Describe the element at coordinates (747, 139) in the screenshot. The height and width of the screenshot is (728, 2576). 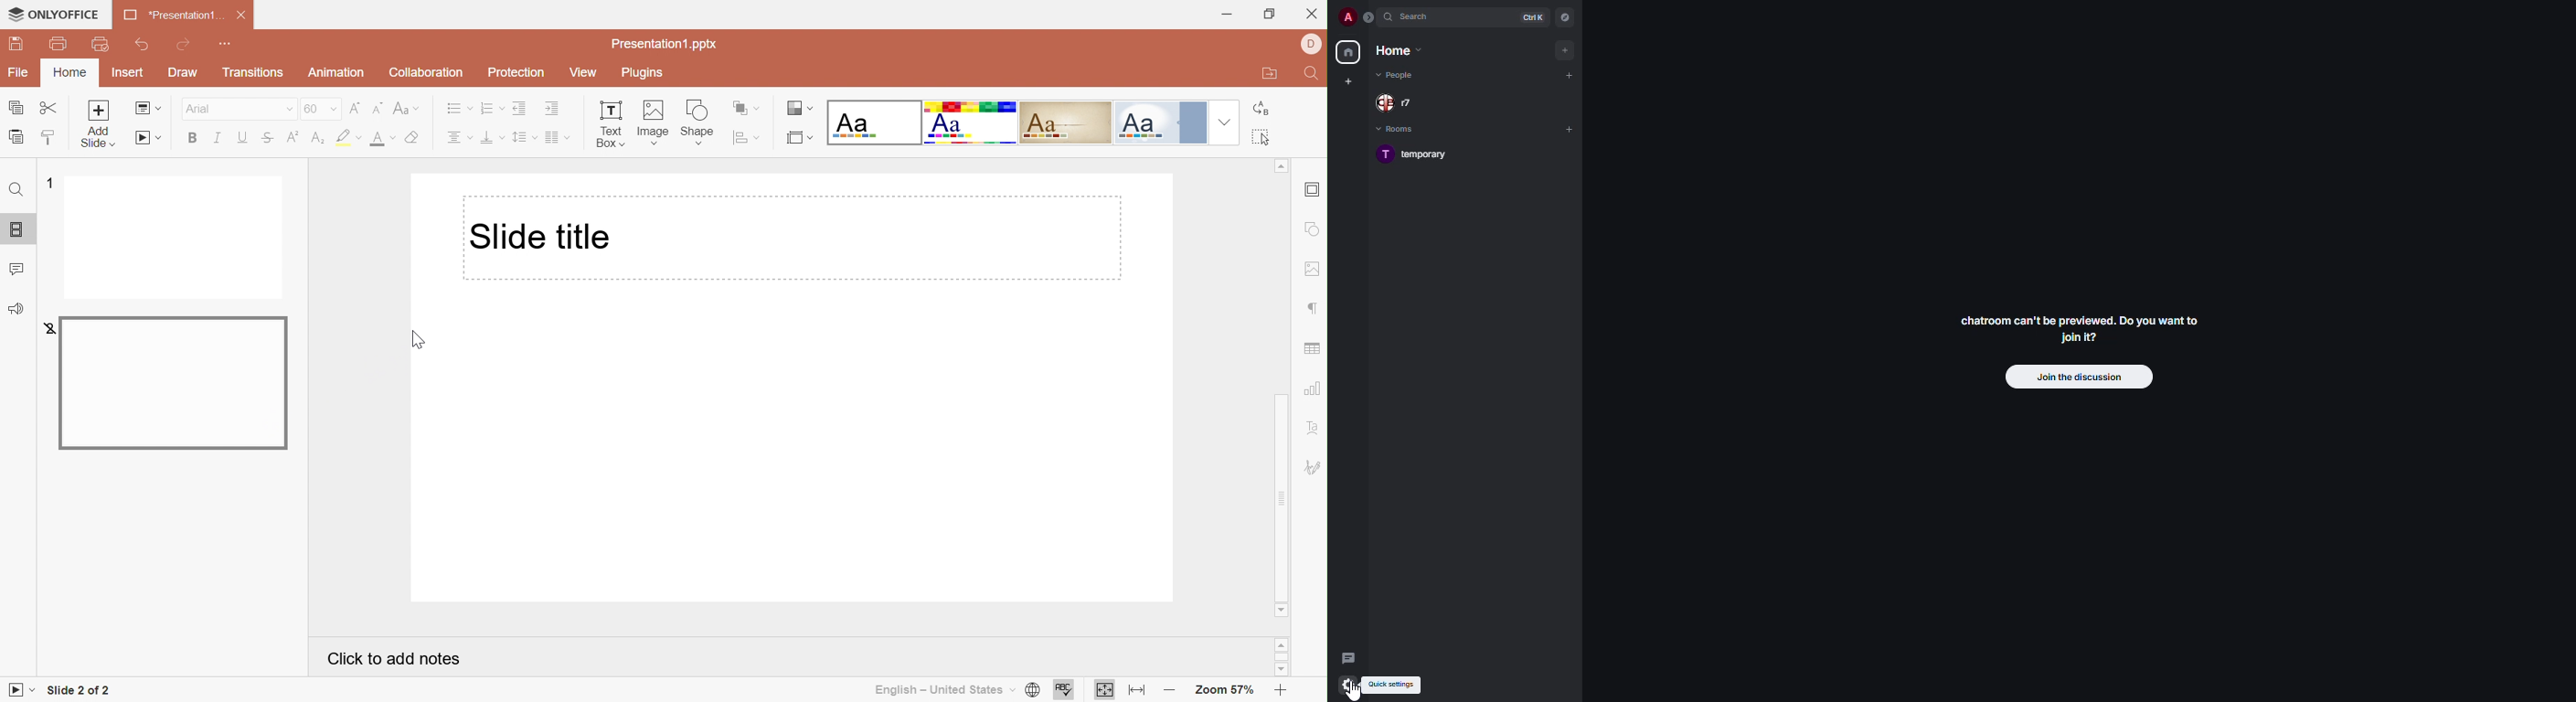
I see `Align shape` at that location.